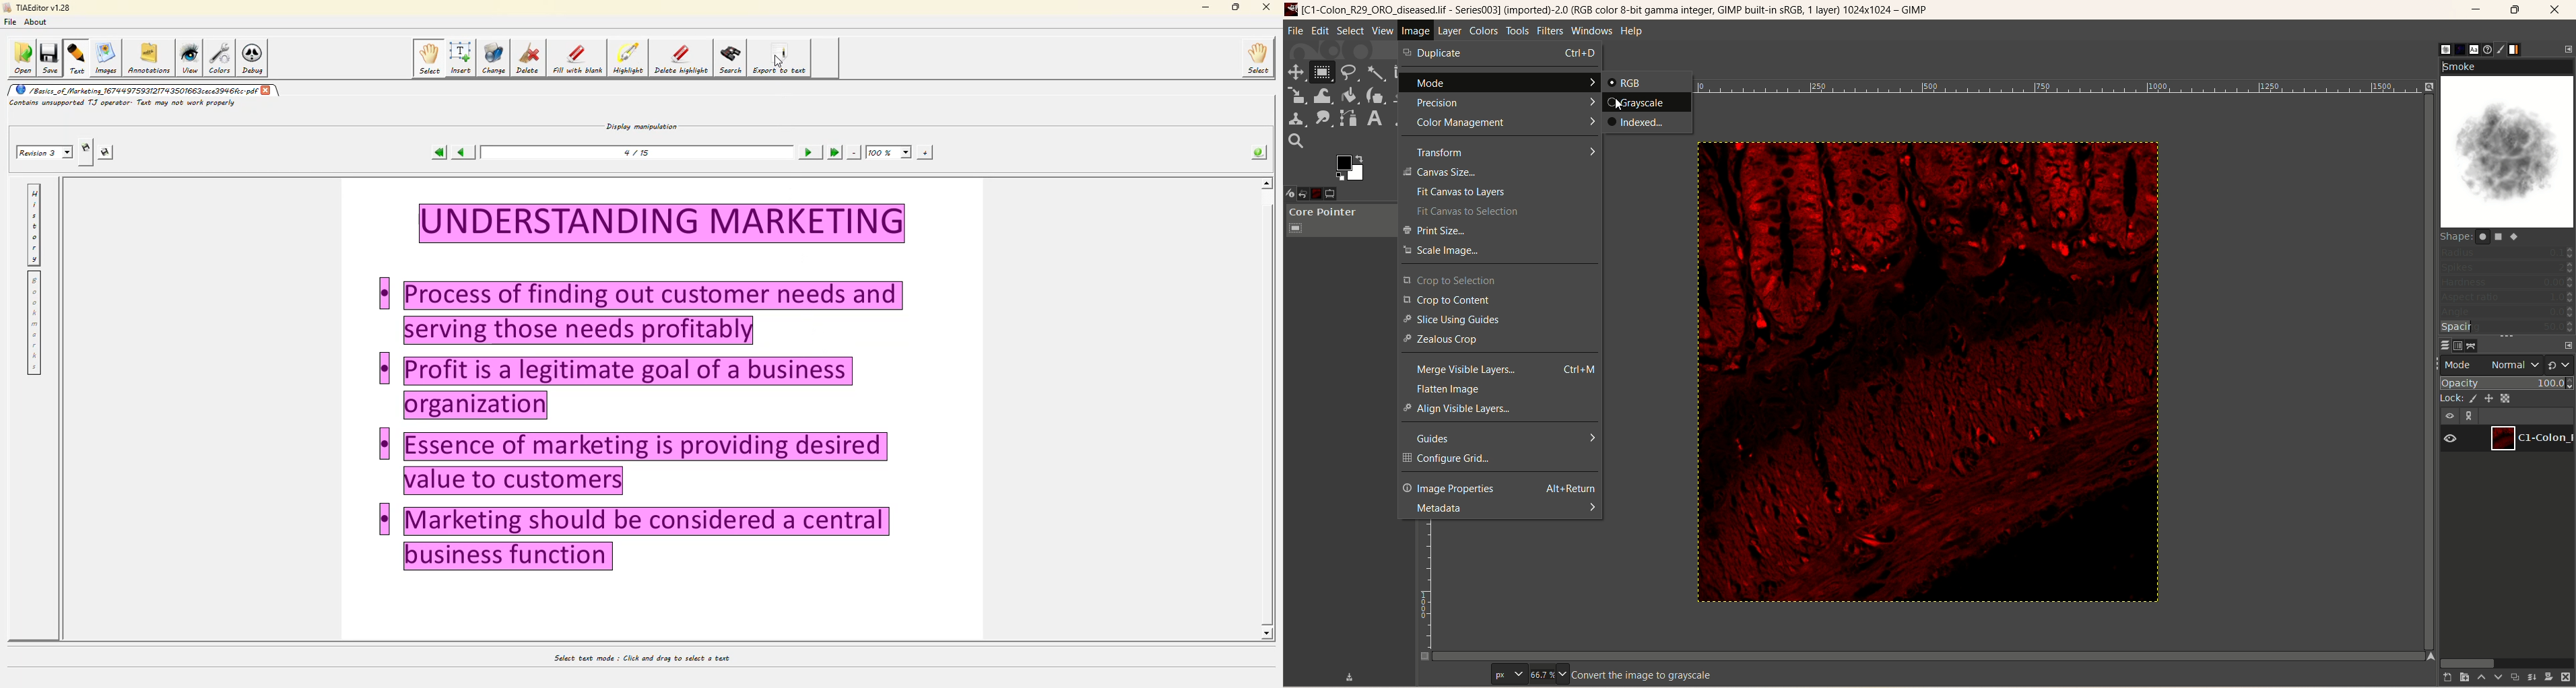 Image resolution: width=2576 pixels, height=700 pixels. What do you see at coordinates (1500, 459) in the screenshot?
I see `configure grid` at bounding box center [1500, 459].